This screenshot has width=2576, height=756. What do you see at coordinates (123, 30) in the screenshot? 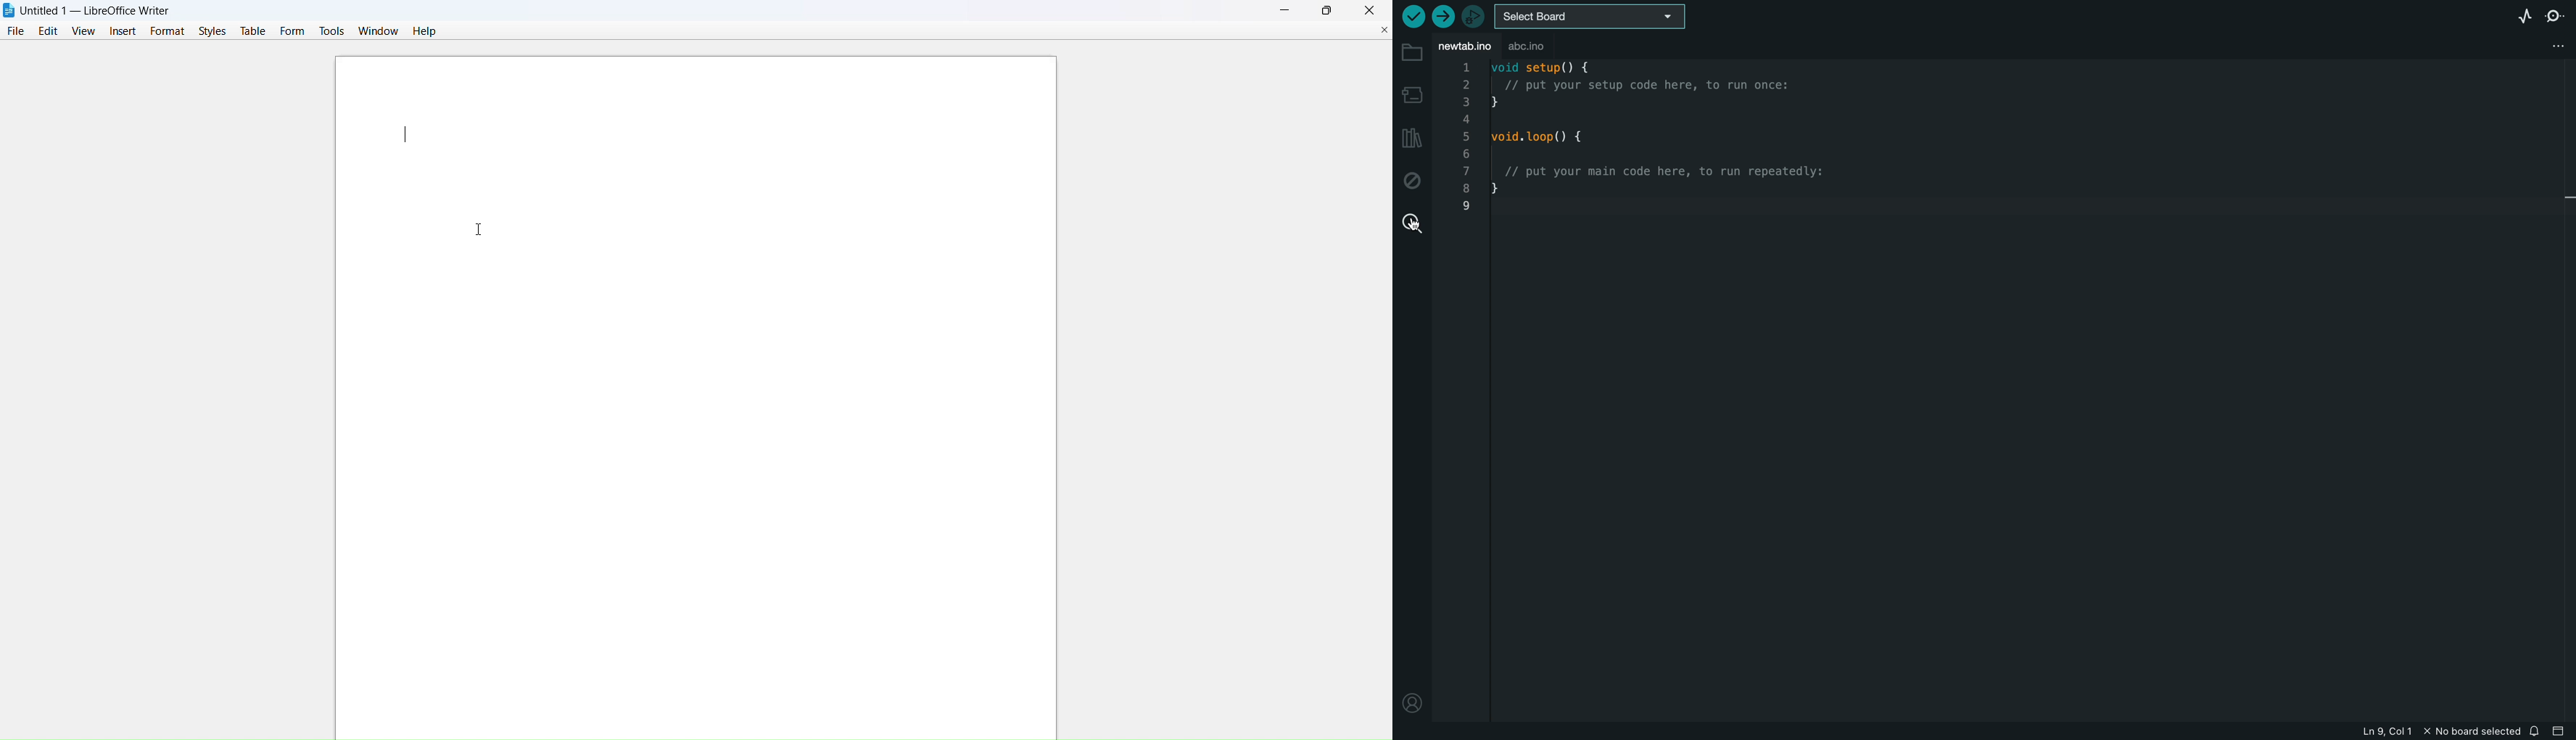
I see `insert` at bounding box center [123, 30].